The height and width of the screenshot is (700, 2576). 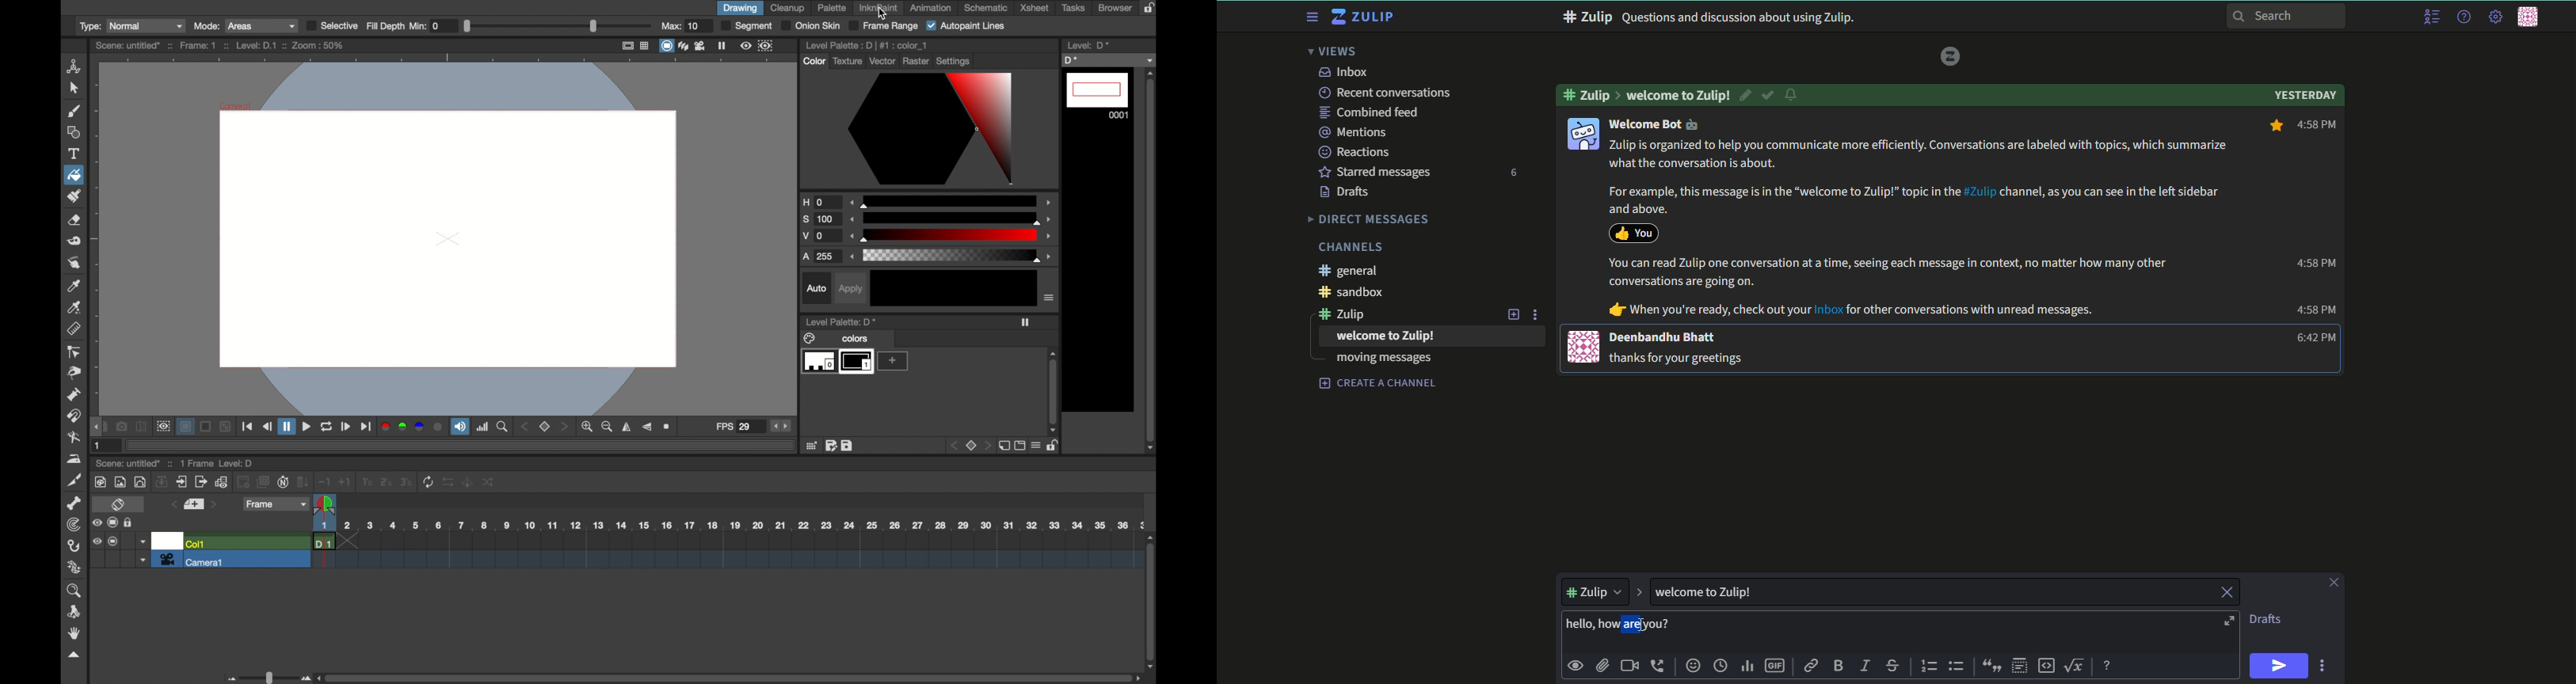 I want to click on +1, so click(x=345, y=481).